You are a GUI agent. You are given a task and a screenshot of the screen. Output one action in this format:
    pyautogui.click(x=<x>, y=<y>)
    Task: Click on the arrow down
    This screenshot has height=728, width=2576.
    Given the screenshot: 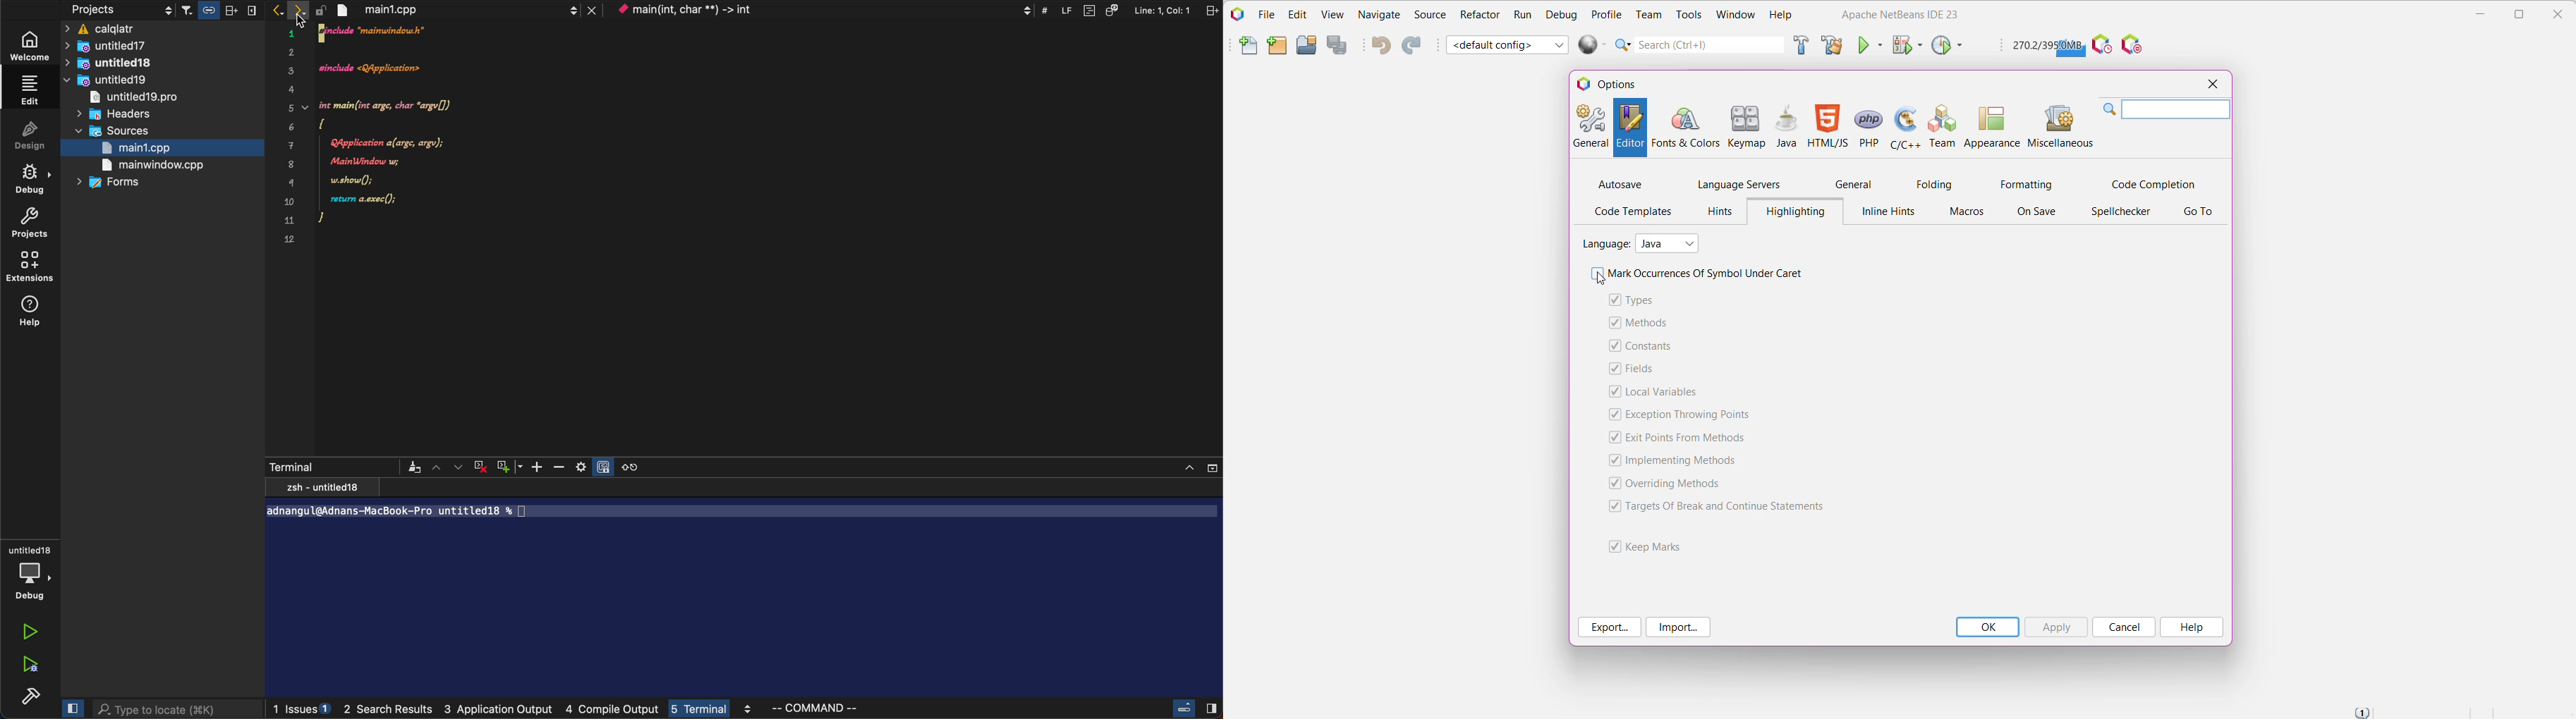 What is the action you would take?
    pyautogui.click(x=458, y=467)
    